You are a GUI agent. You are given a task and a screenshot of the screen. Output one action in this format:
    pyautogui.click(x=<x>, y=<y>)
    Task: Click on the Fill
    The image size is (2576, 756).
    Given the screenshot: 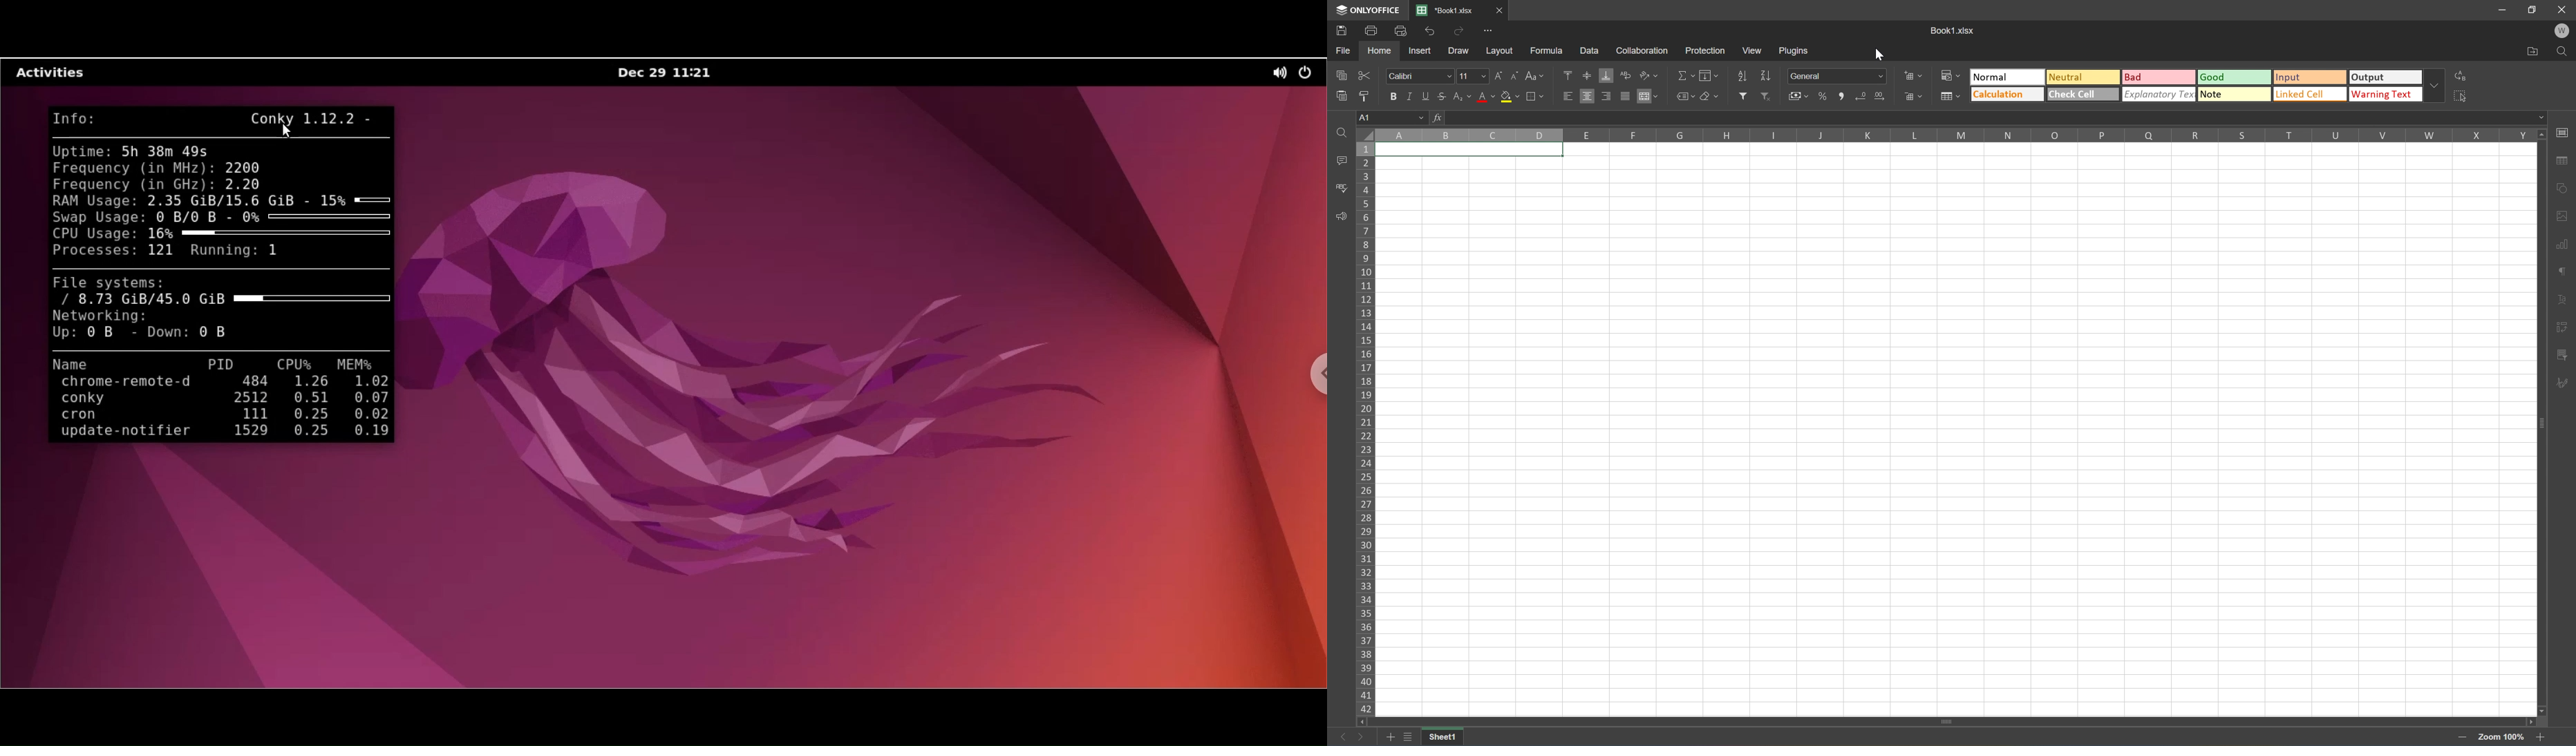 What is the action you would take?
    pyautogui.click(x=1709, y=76)
    